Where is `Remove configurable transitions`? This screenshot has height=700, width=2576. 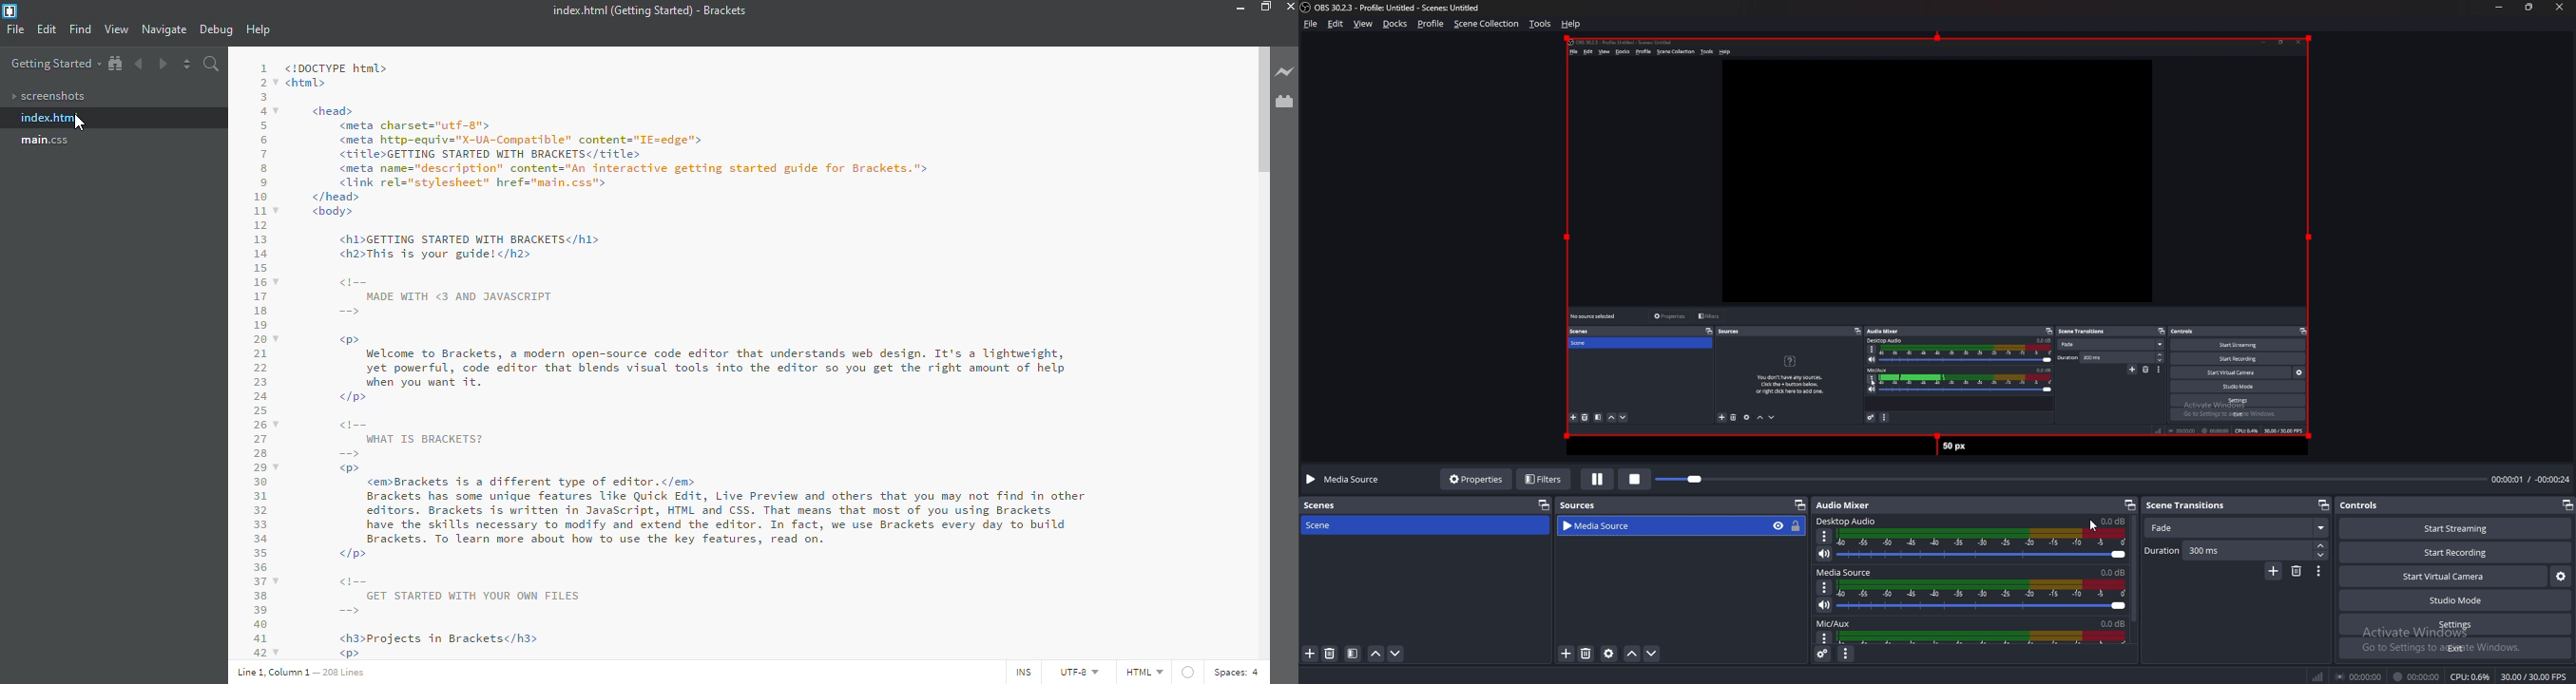 Remove configurable transitions is located at coordinates (2298, 570).